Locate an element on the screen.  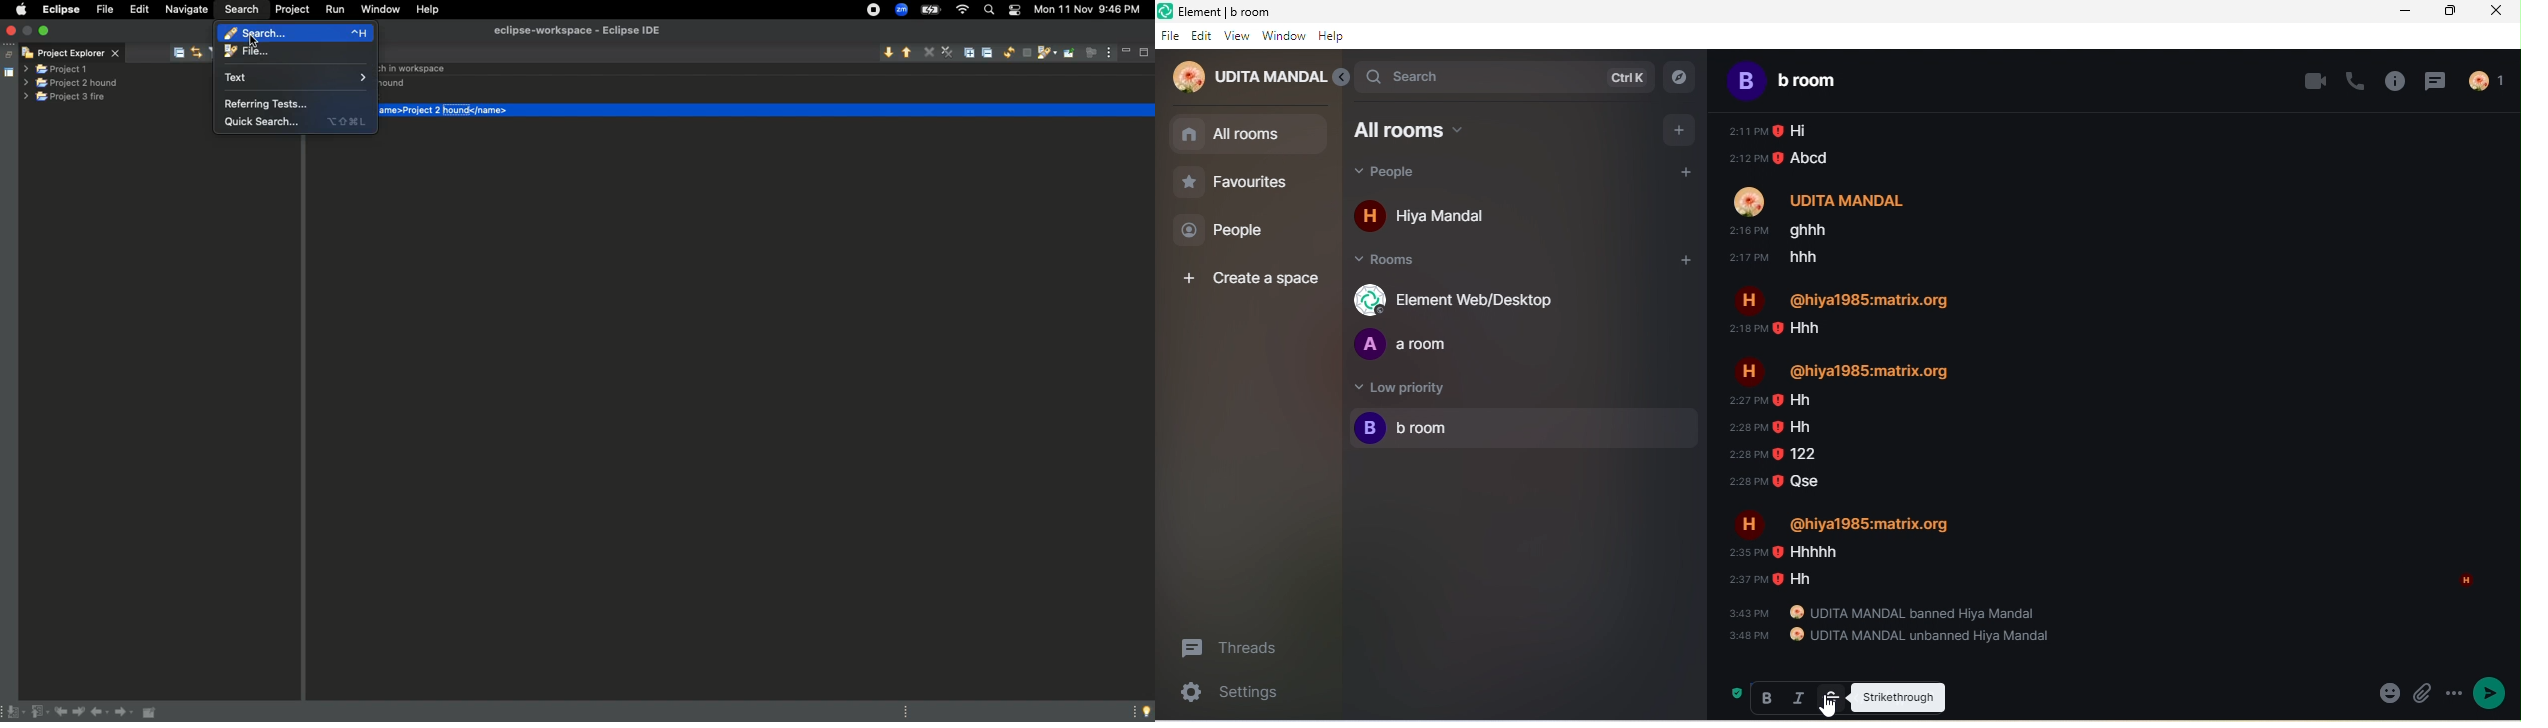
threads is located at coordinates (1240, 648).